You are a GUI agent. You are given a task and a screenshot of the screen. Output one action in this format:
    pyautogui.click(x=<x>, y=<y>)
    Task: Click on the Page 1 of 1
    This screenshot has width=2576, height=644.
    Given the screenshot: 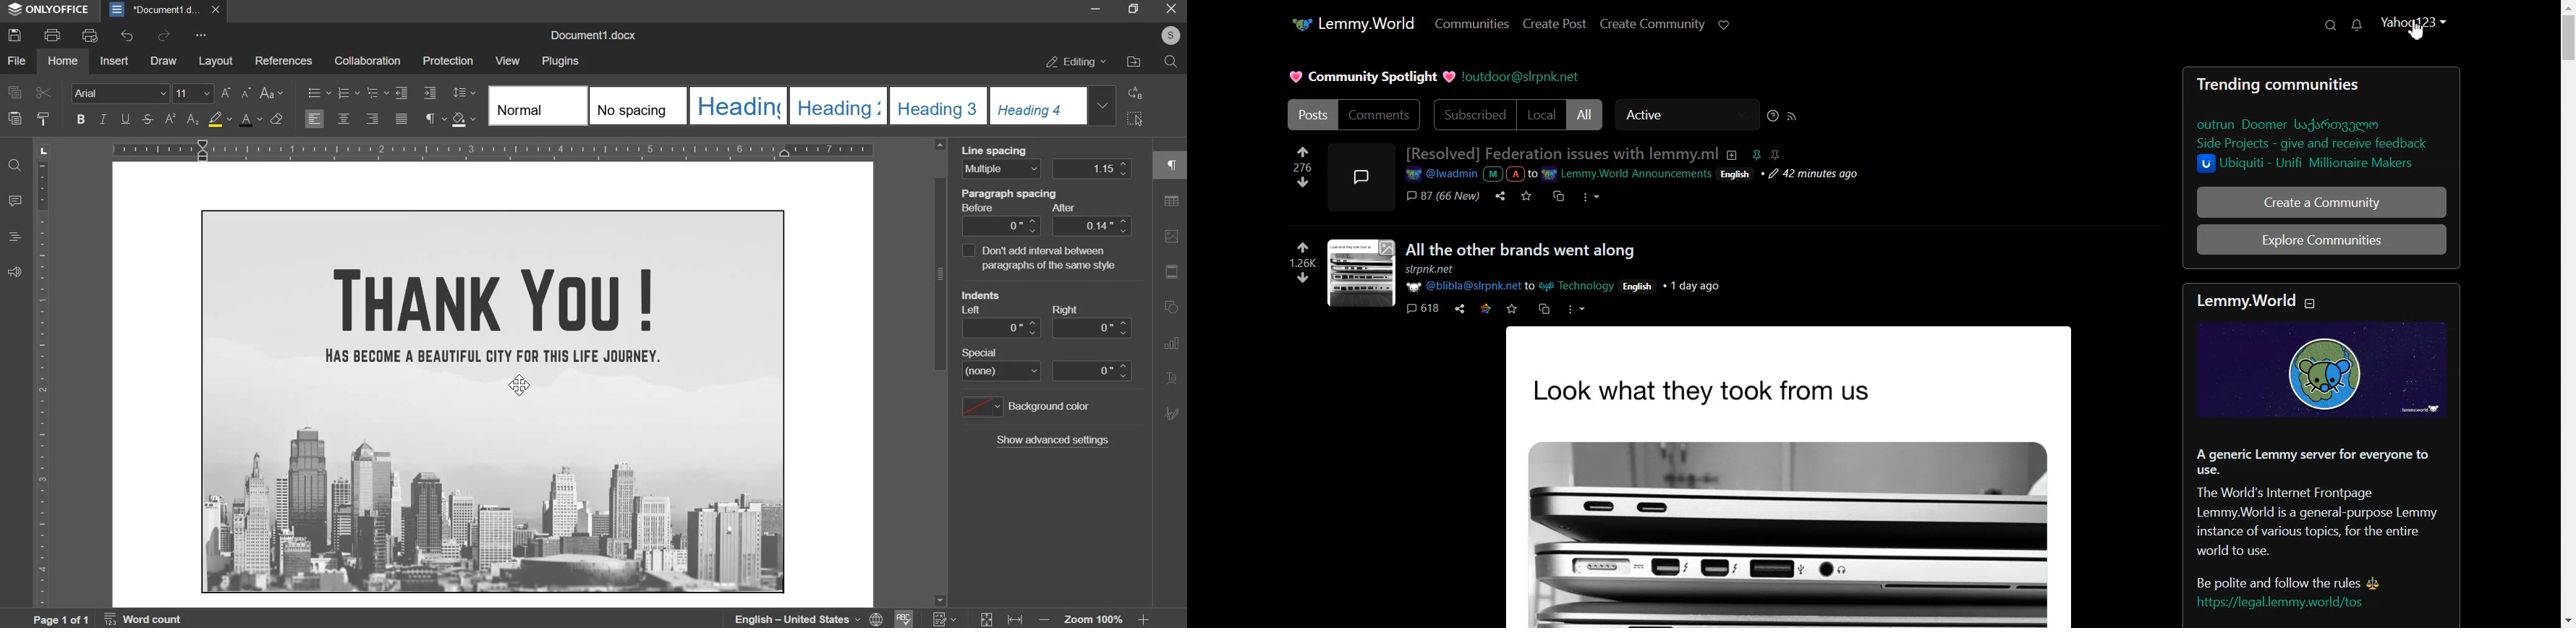 What is the action you would take?
    pyautogui.click(x=63, y=619)
    